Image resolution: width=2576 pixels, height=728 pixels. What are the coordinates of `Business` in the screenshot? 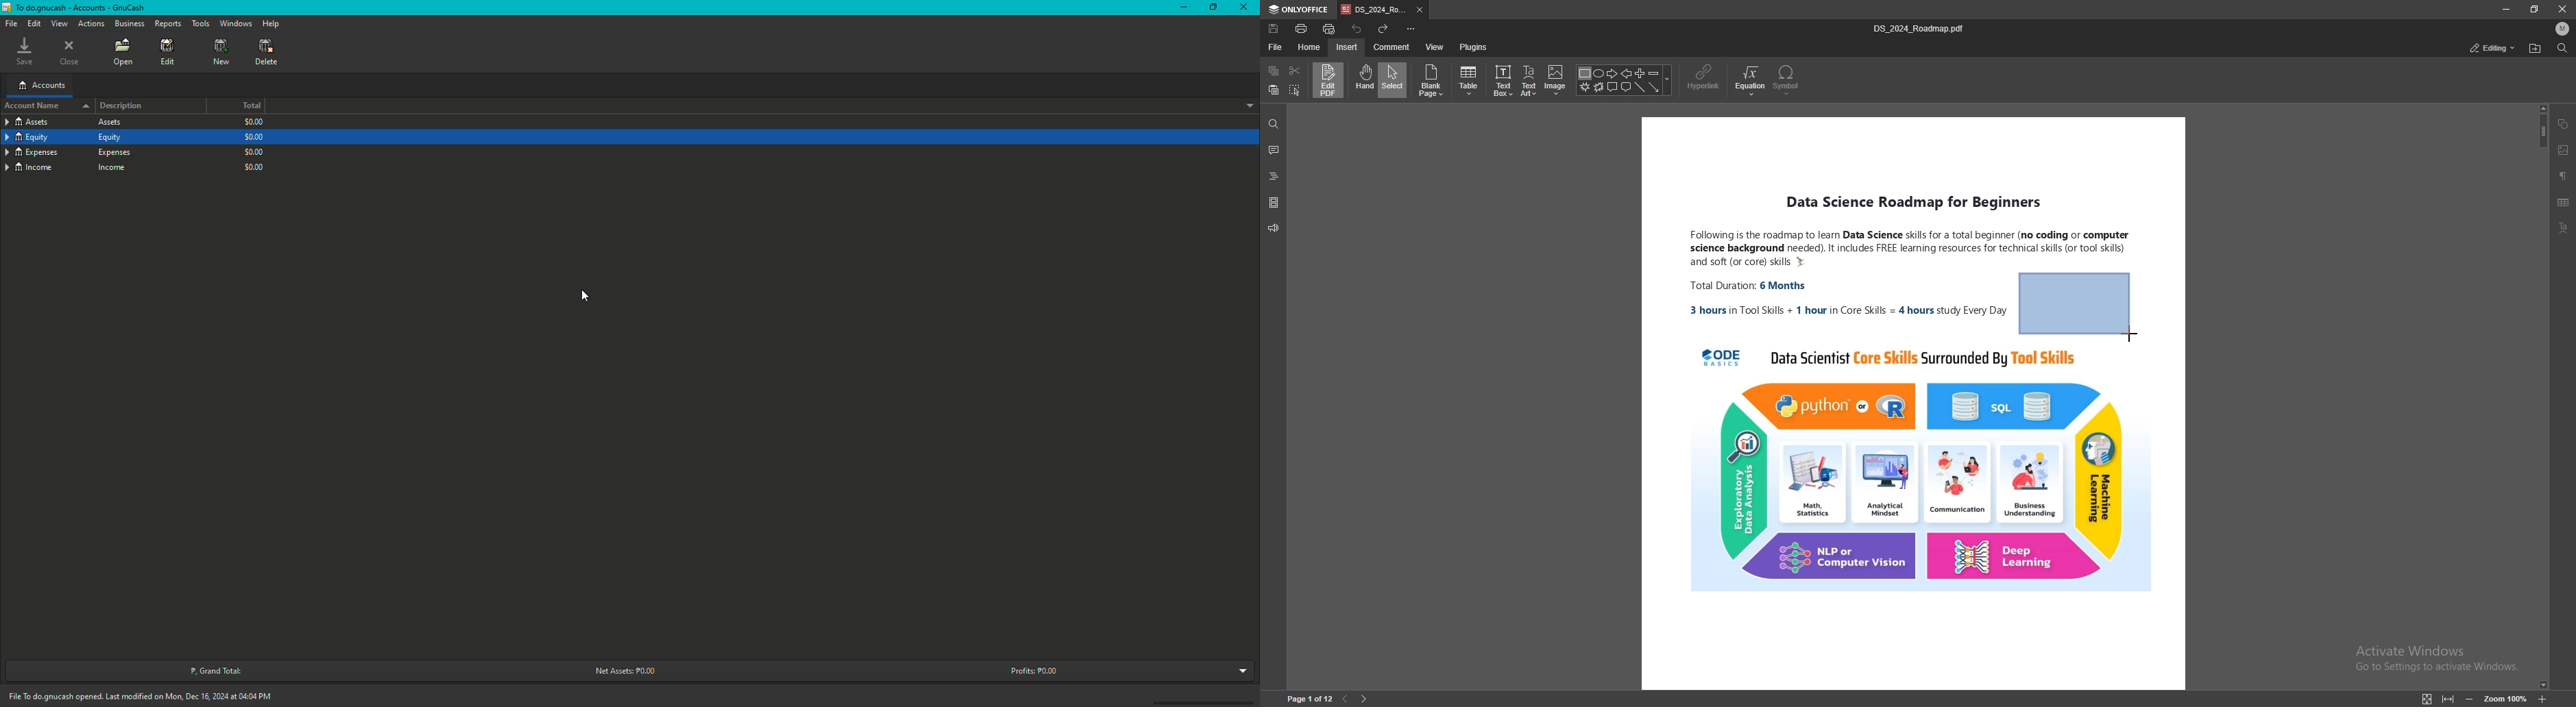 It's located at (131, 23).